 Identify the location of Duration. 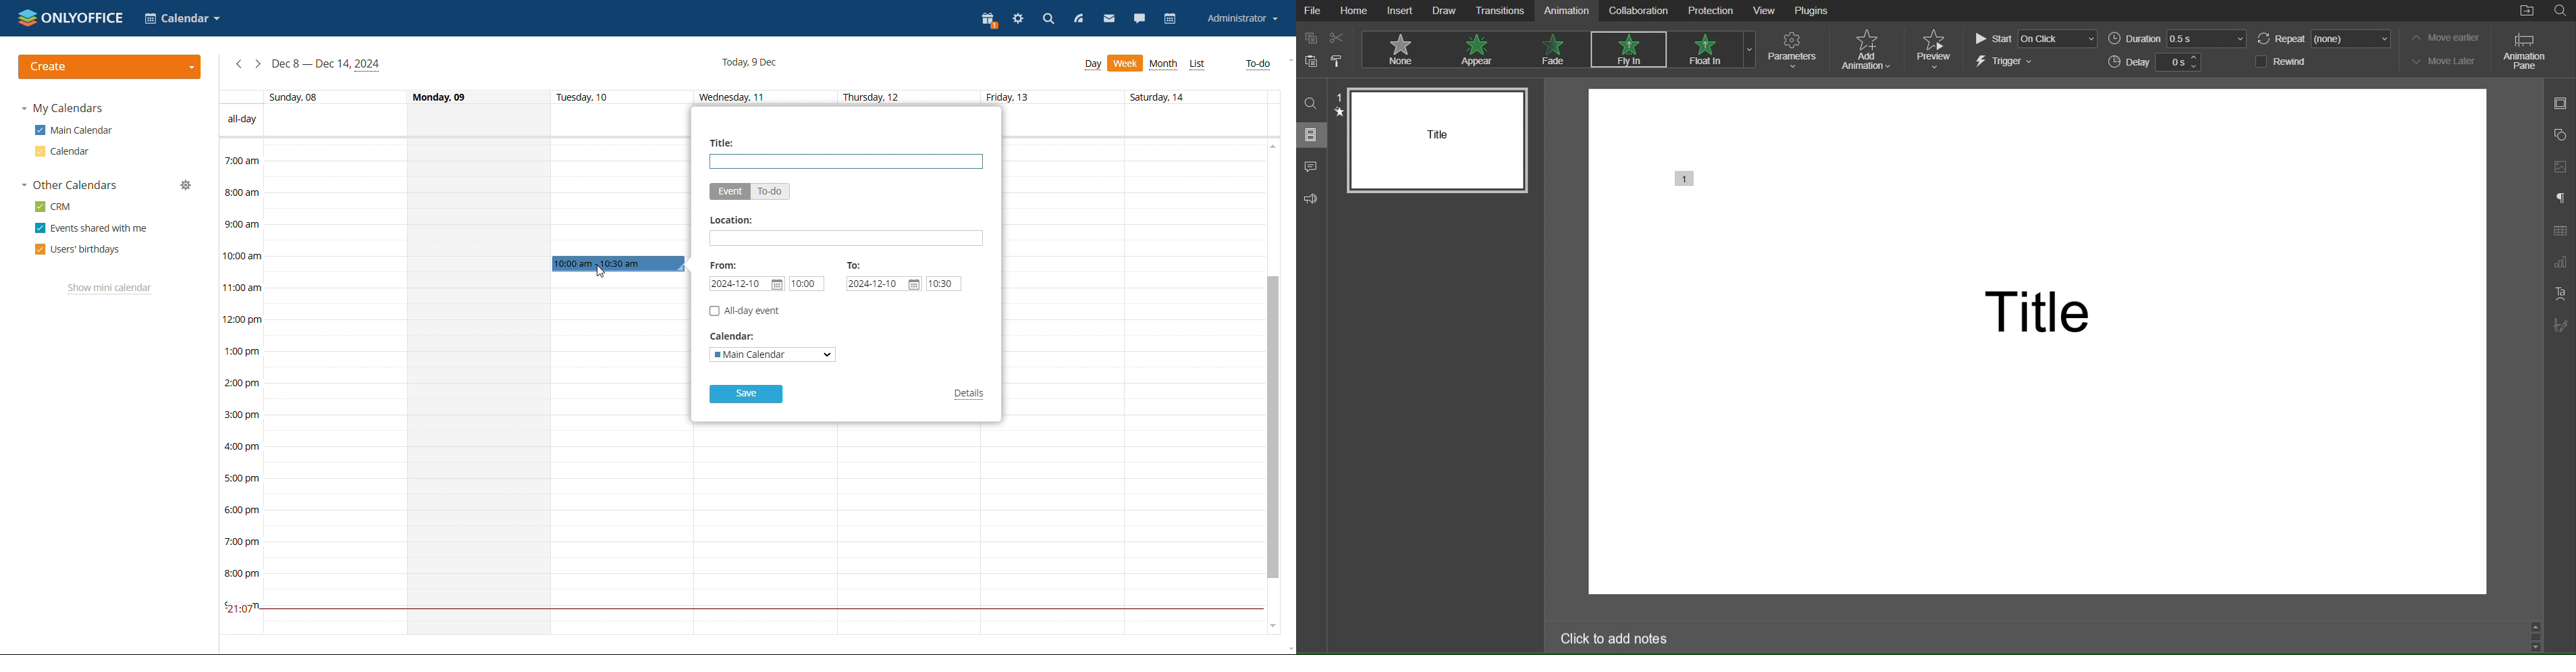
(2175, 39).